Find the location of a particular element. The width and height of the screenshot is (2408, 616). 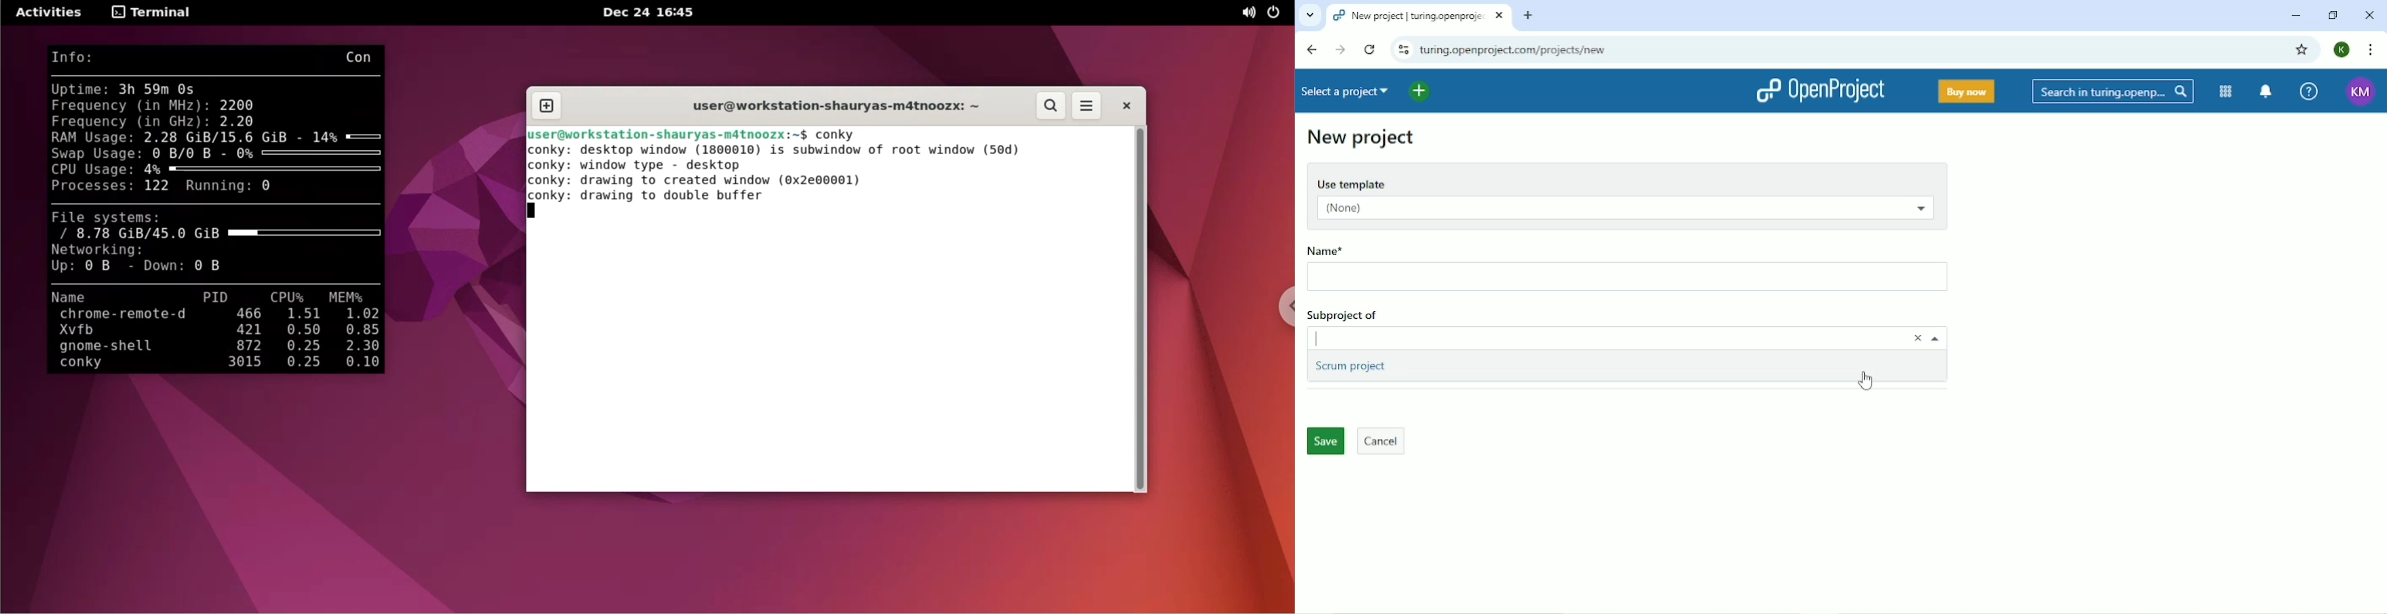

KM is located at coordinates (2361, 92).